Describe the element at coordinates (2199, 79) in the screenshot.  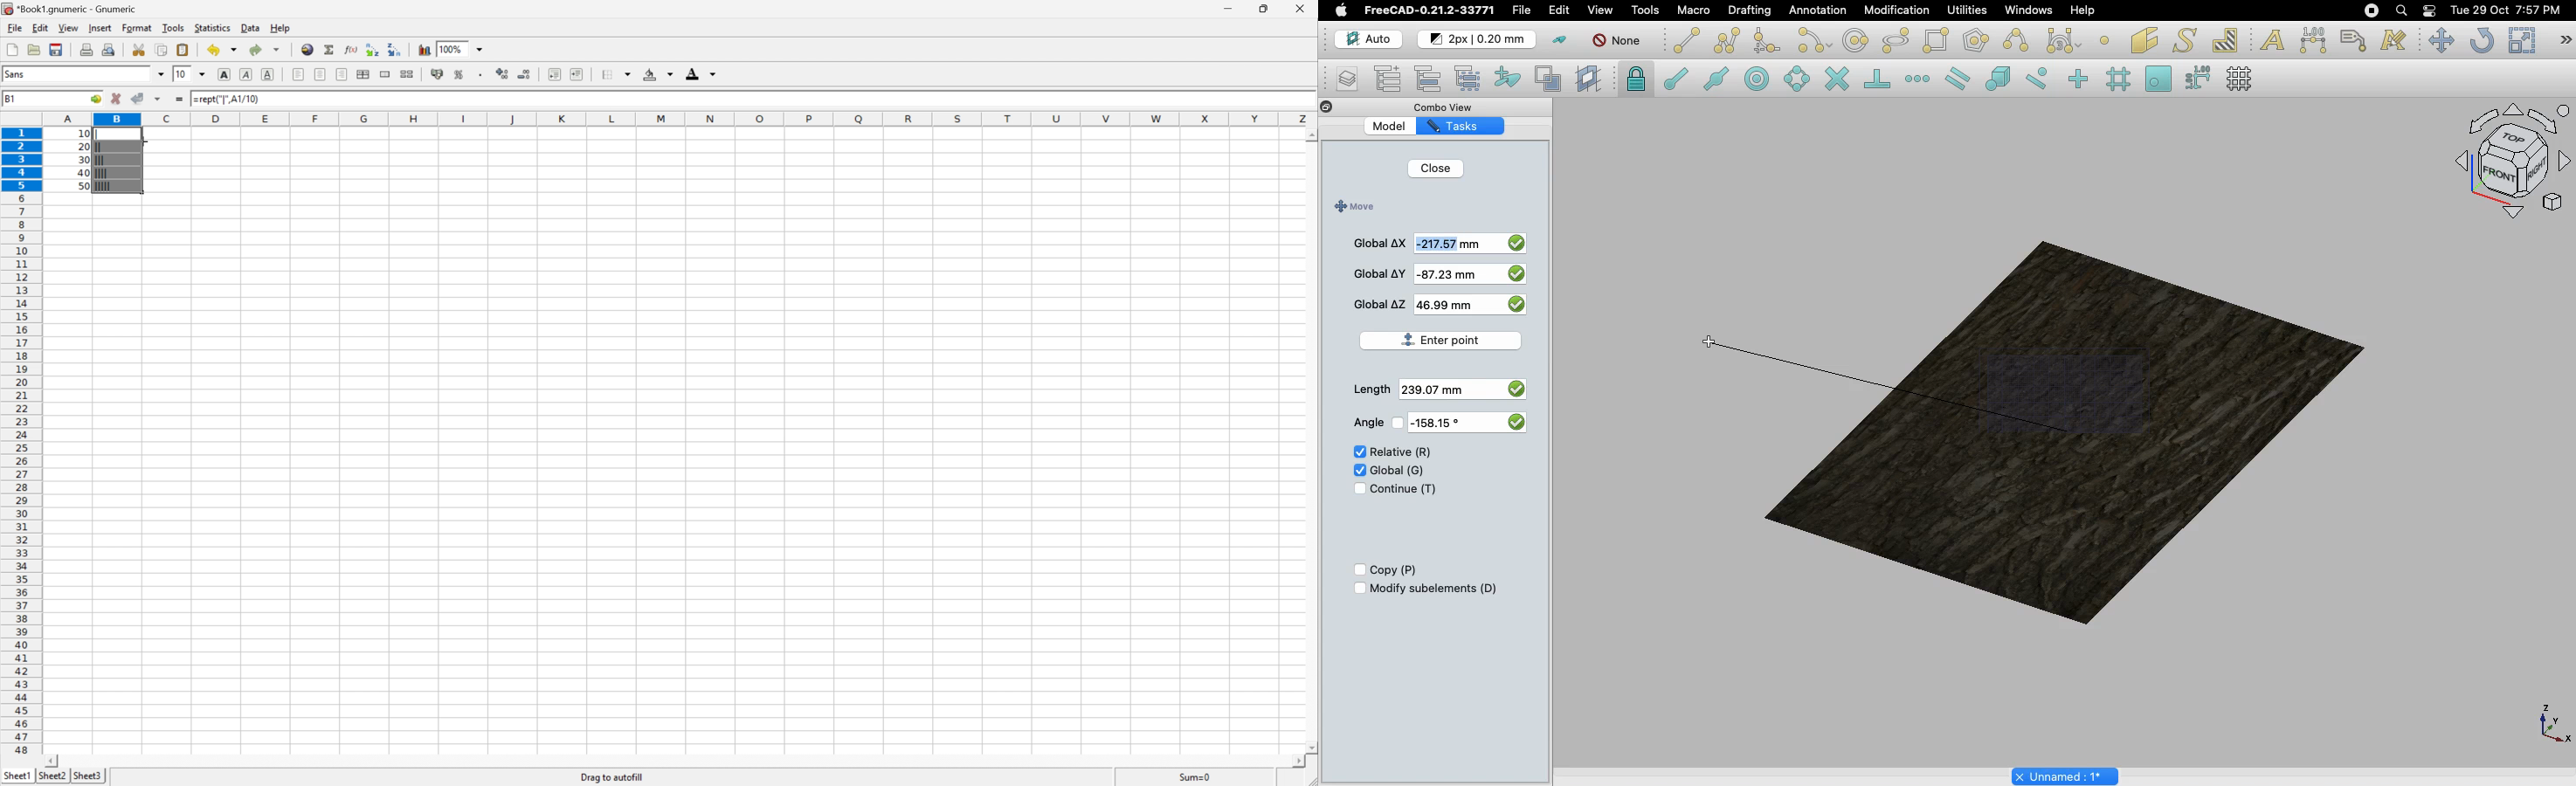
I see `Snap dimensions` at that location.